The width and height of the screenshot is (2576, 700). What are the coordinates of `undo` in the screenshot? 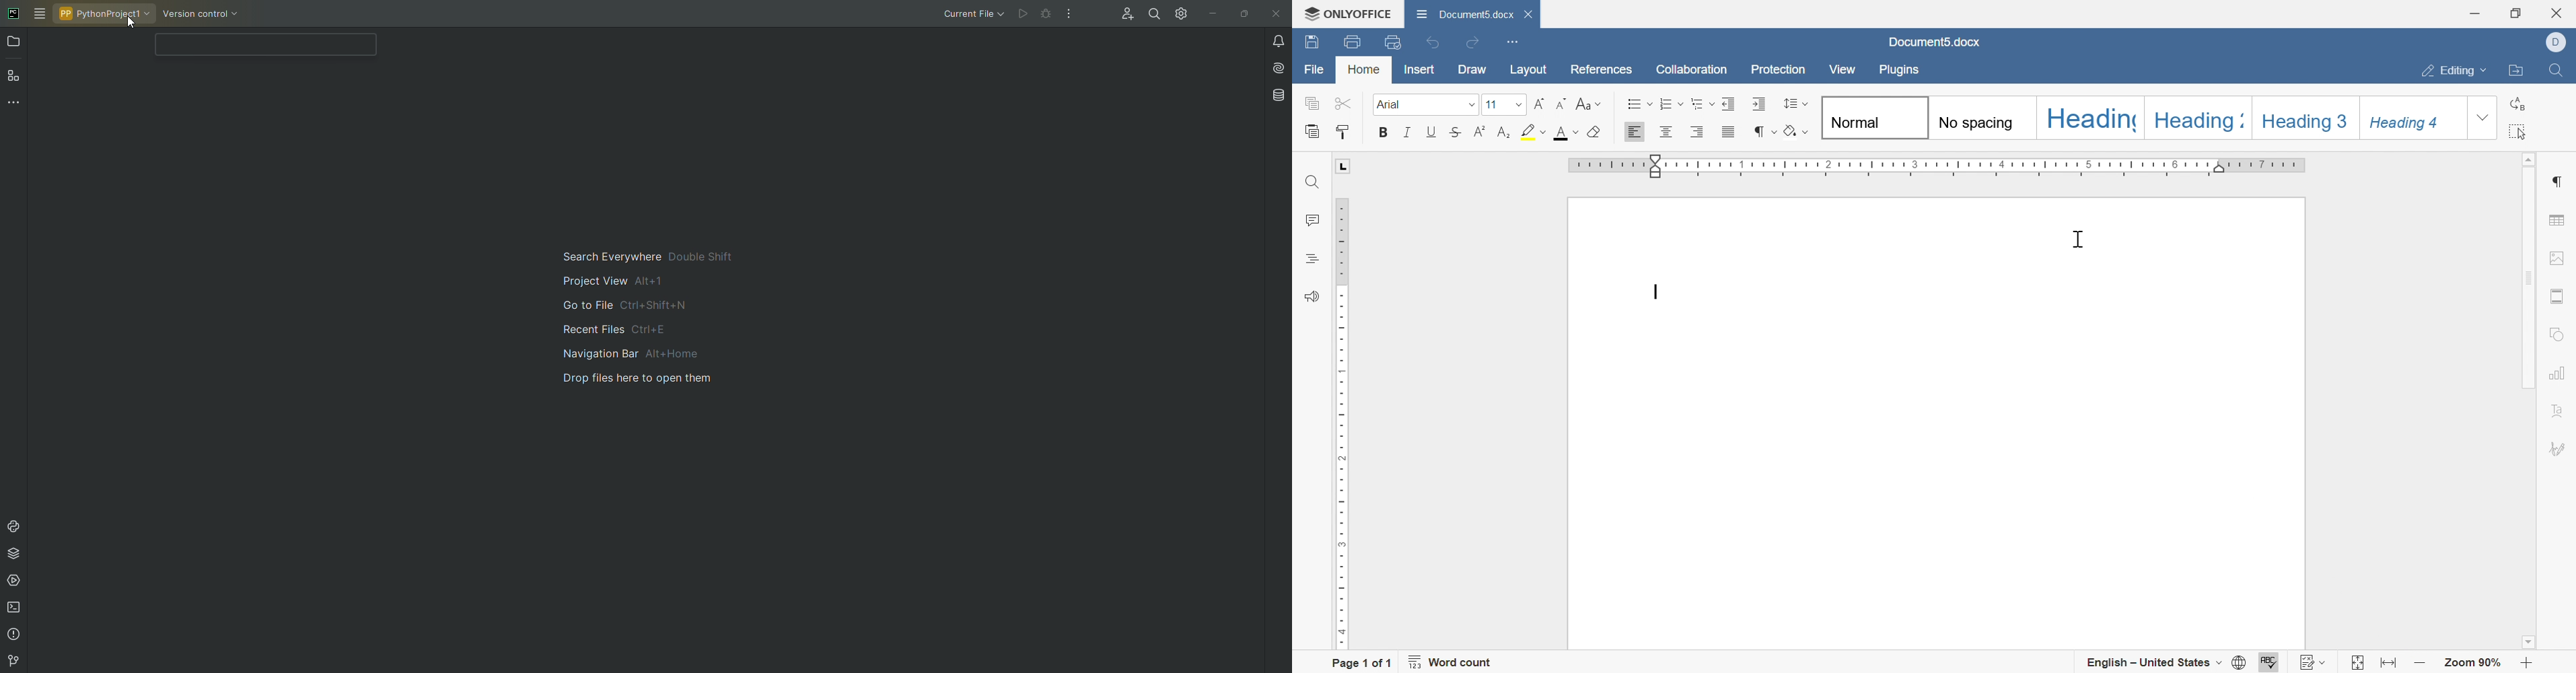 It's located at (1433, 43).